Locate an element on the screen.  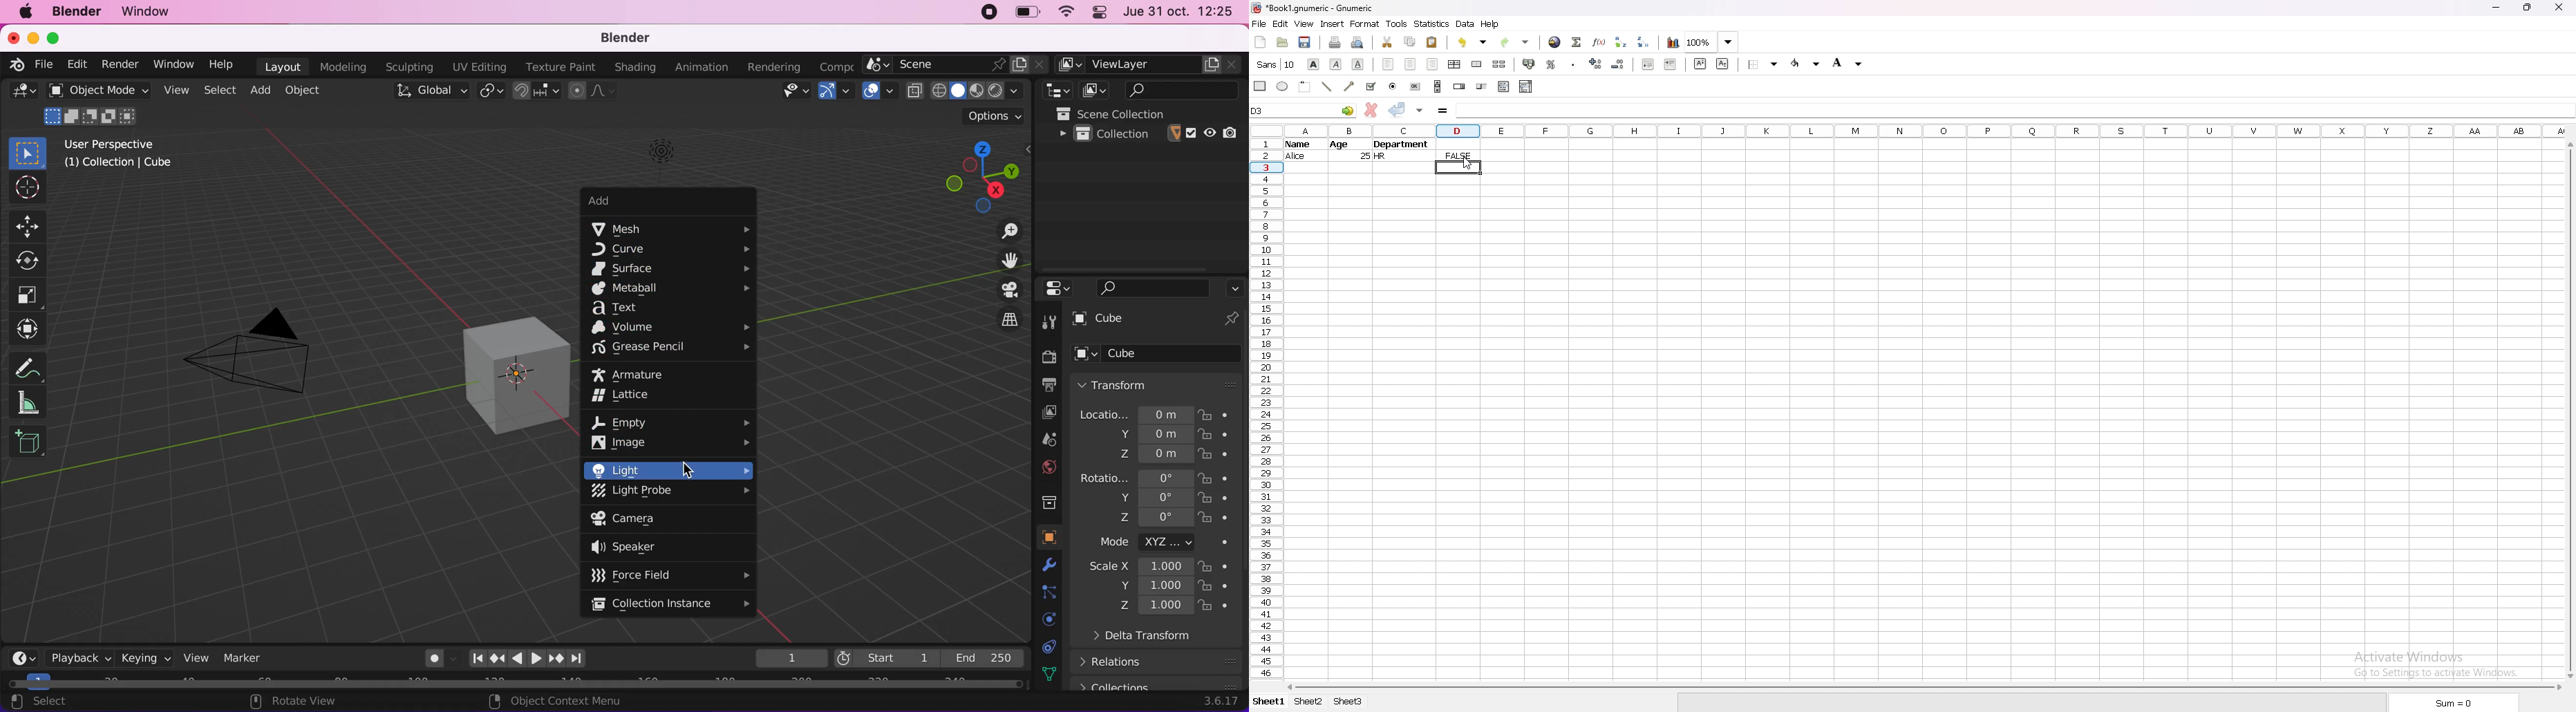
blender is located at coordinates (632, 38).